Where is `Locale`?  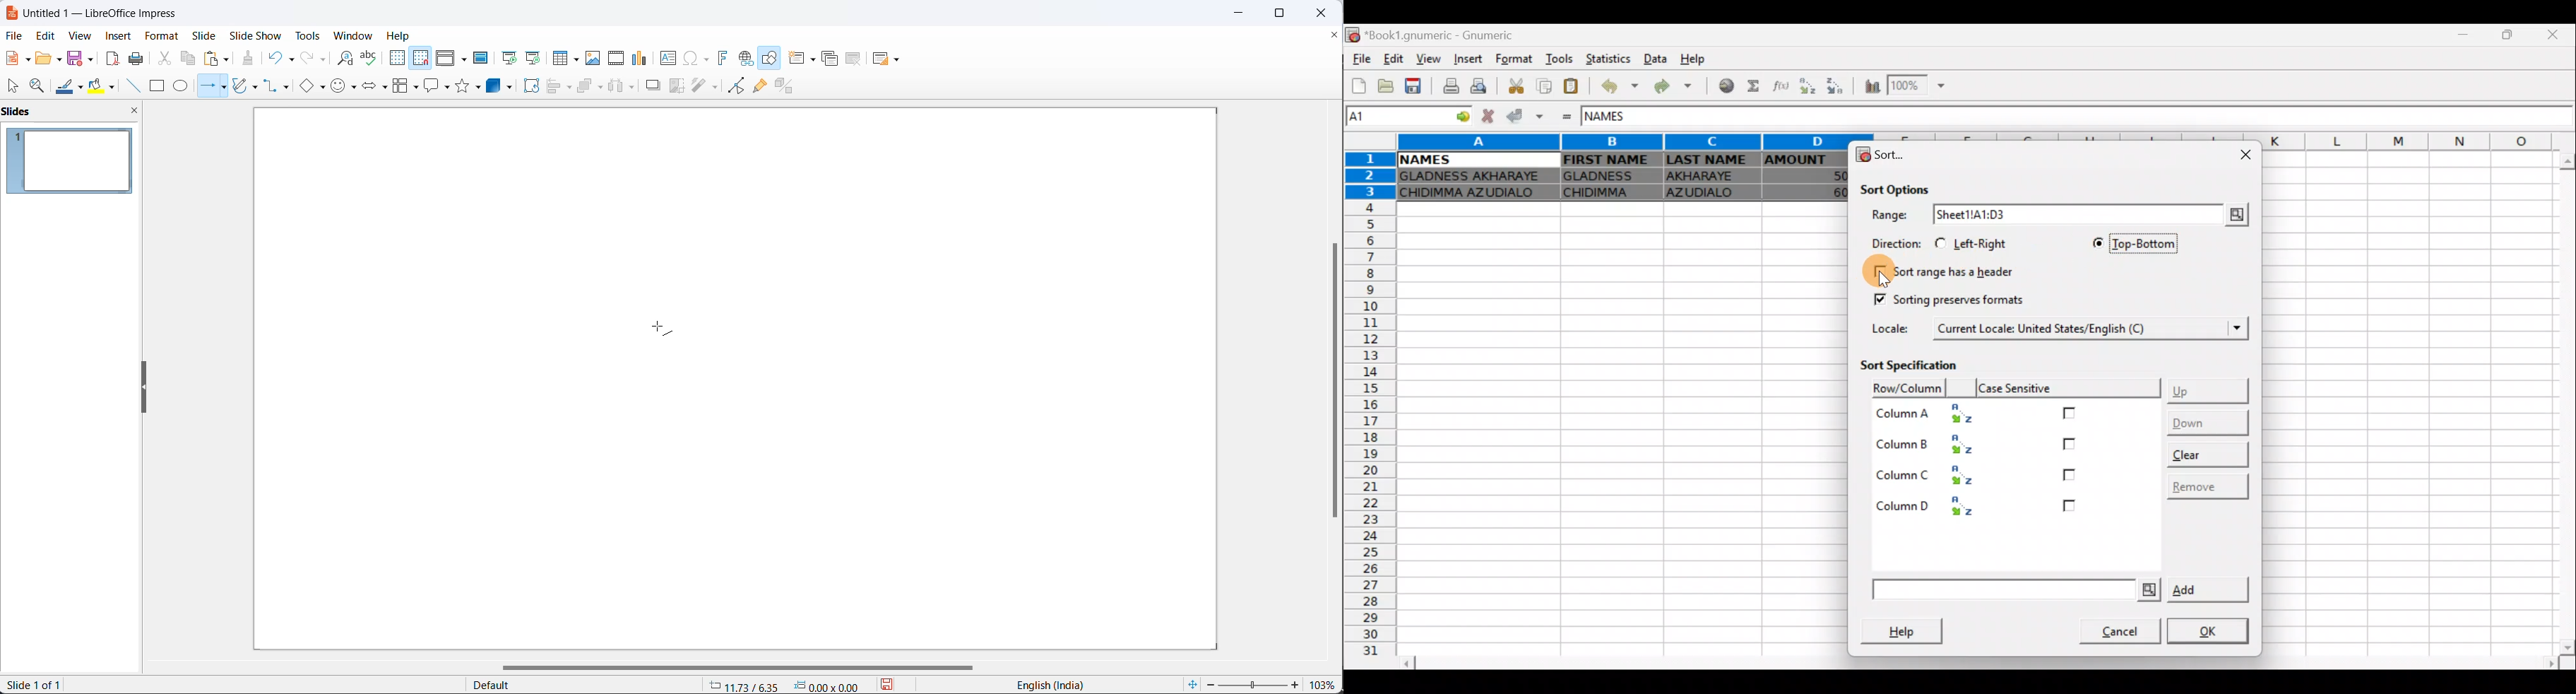 Locale is located at coordinates (1895, 328).